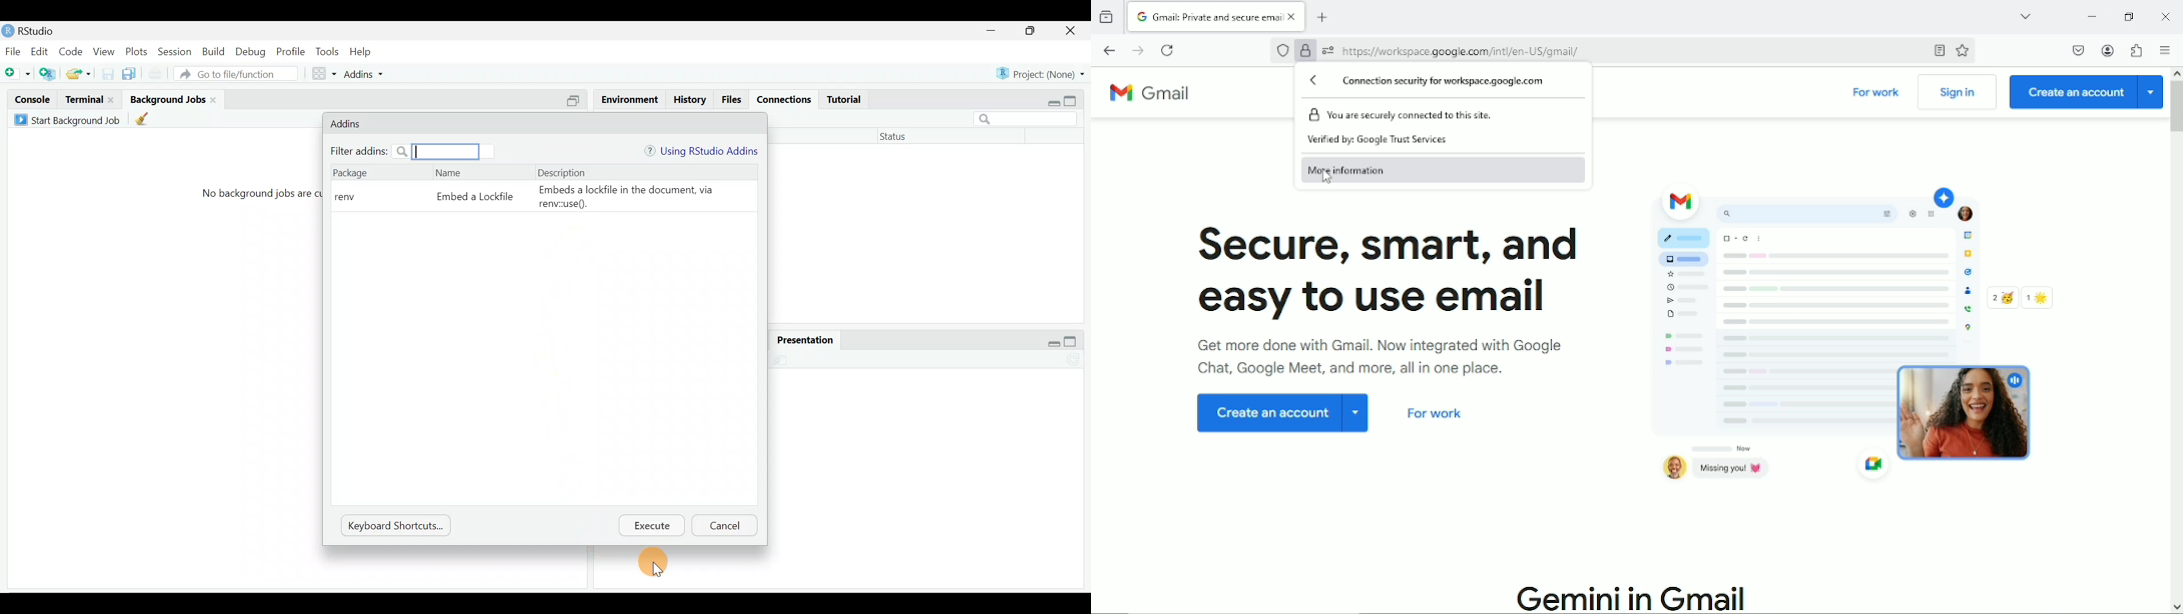  What do you see at coordinates (1029, 120) in the screenshot?
I see `Search bar` at bounding box center [1029, 120].